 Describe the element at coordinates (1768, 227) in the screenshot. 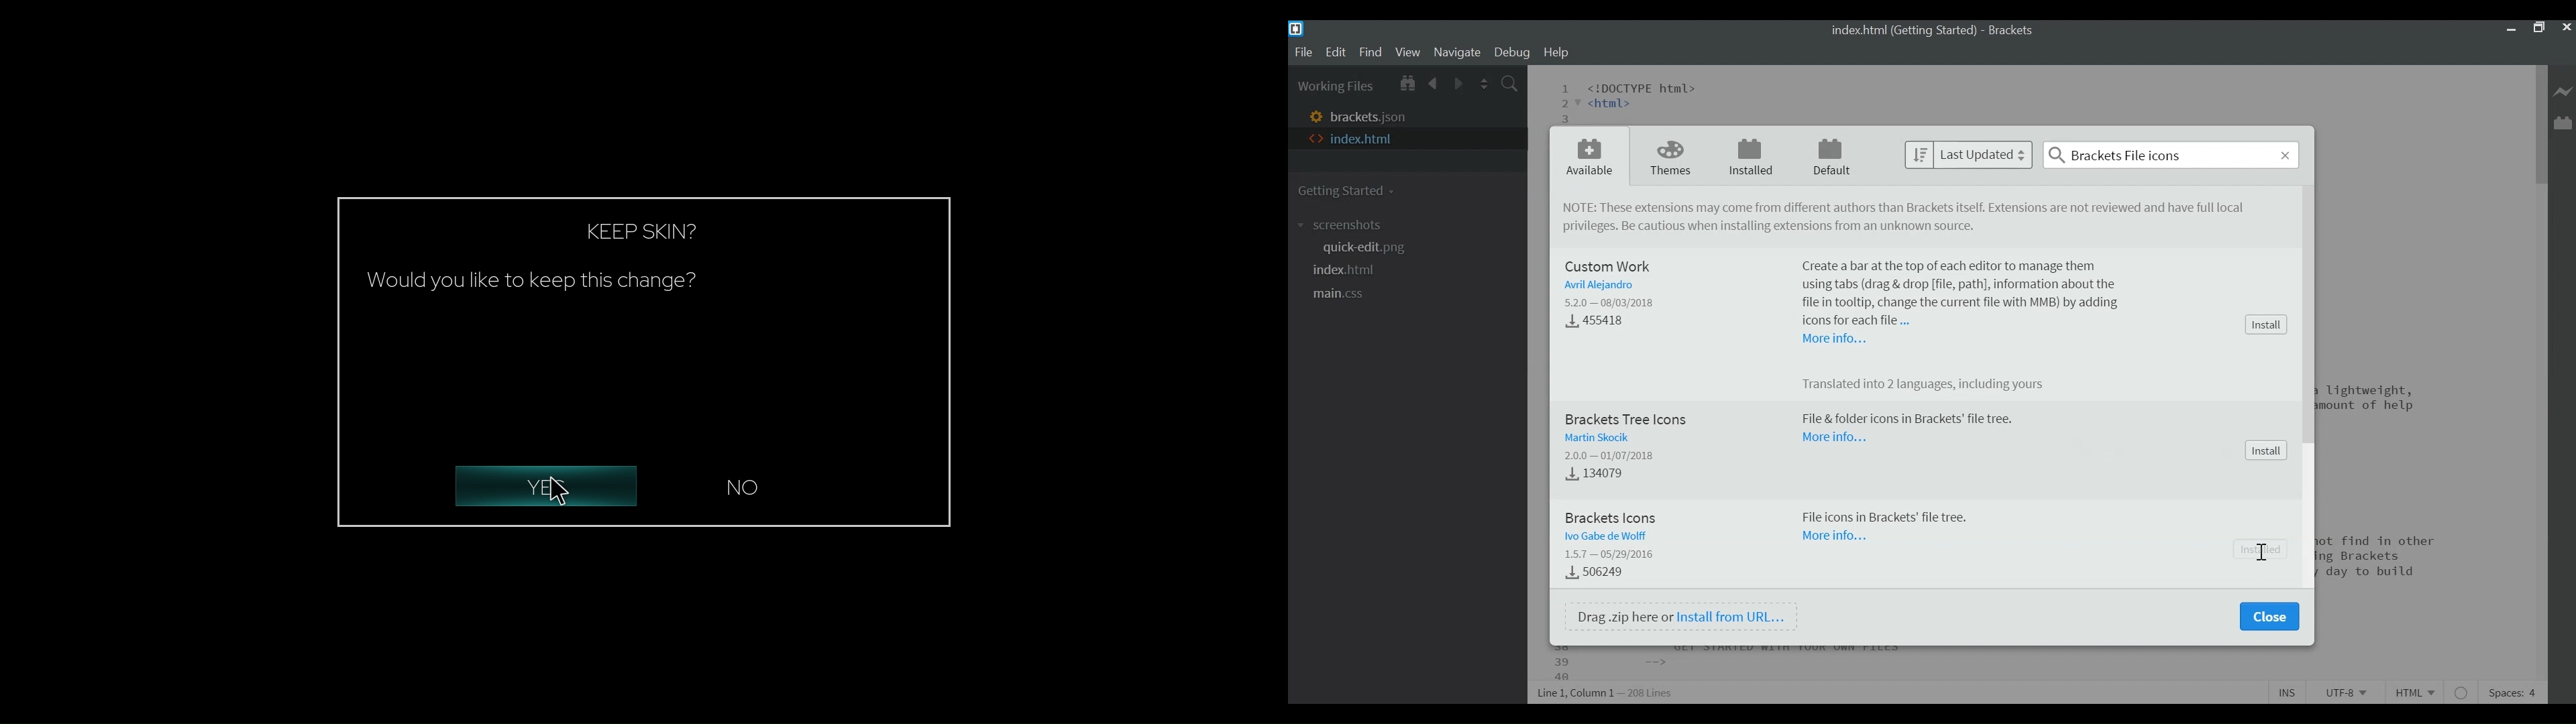

I see `Be cautious installing extensions from unknown source` at that location.